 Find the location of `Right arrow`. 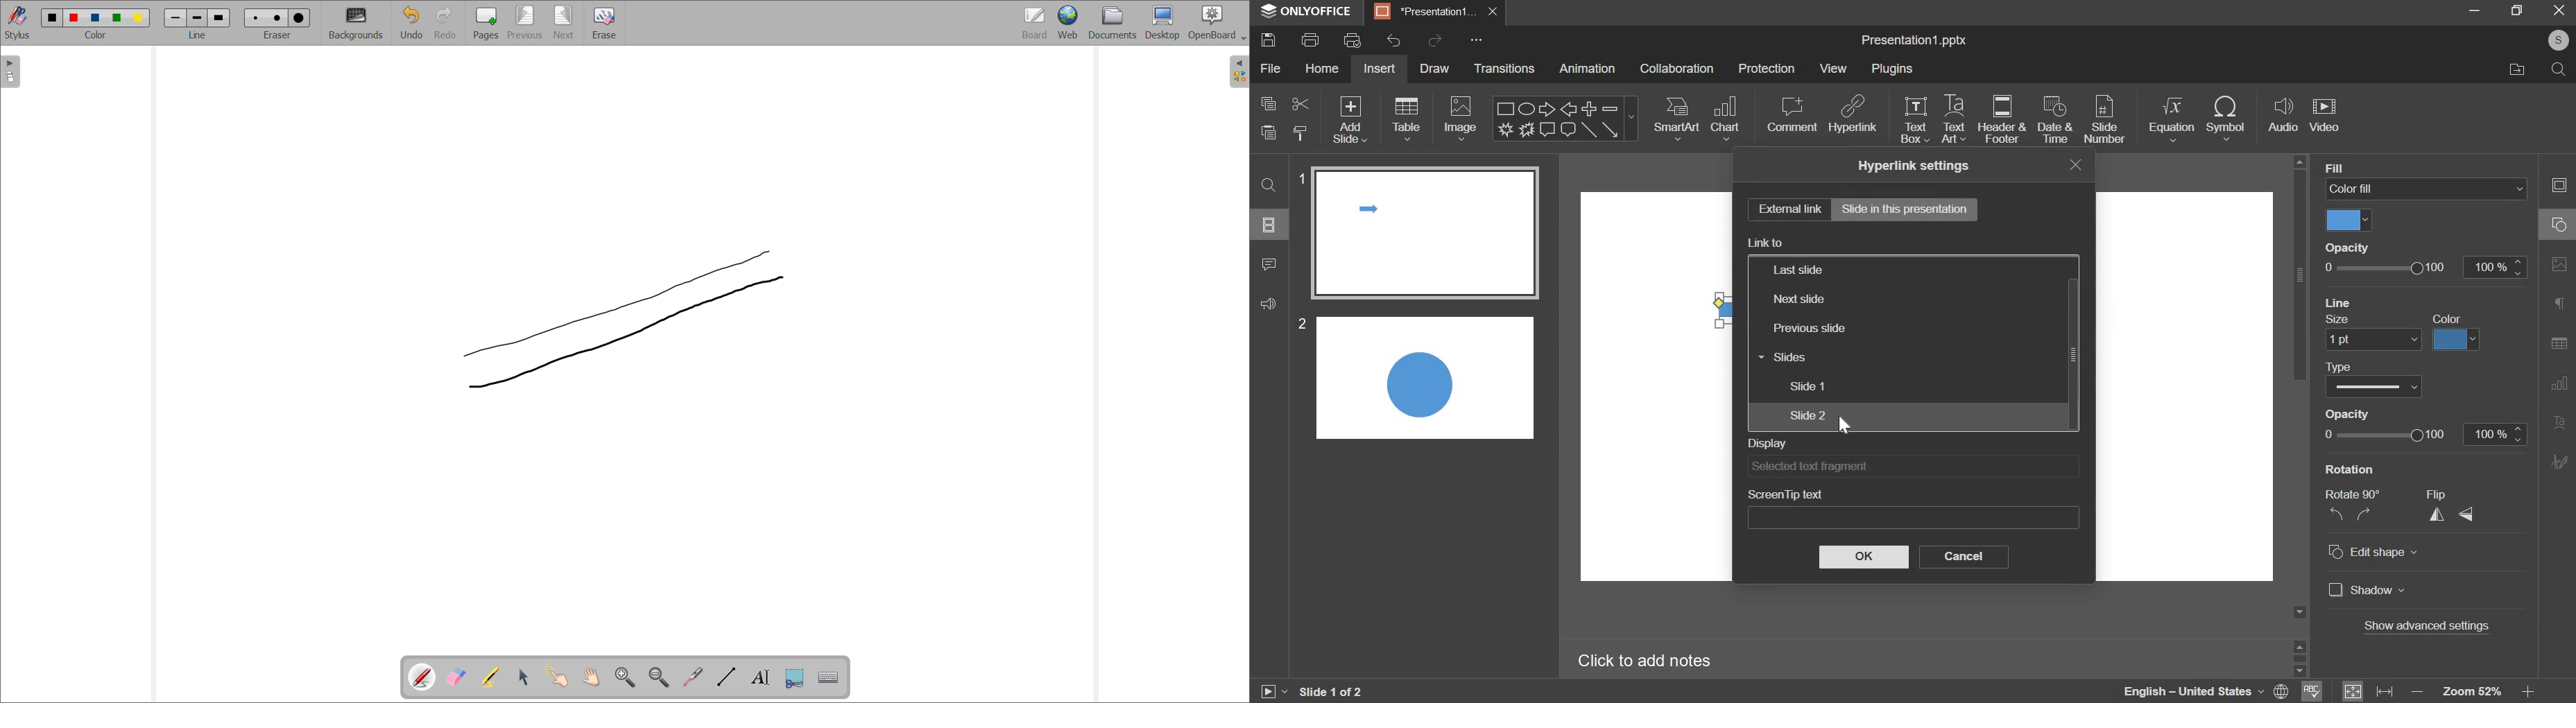

Right arrow is located at coordinates (1547, 109).